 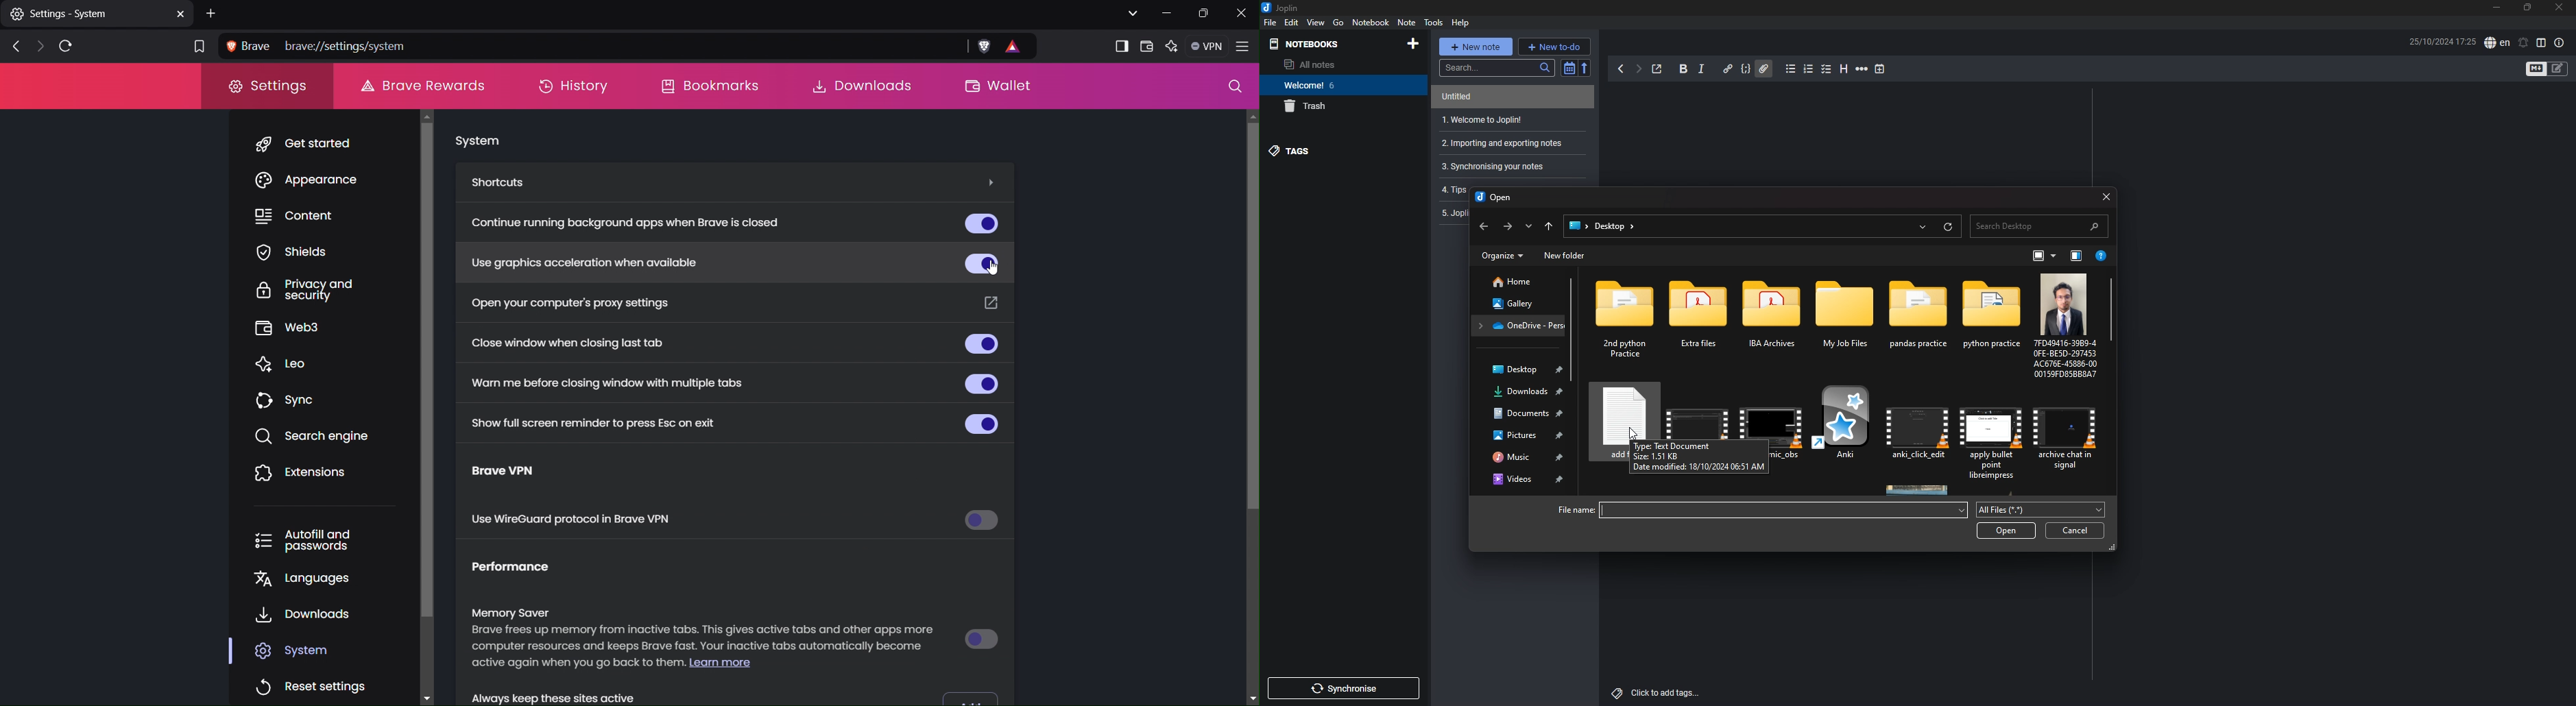 I want to click on open, so click(x=1495, y=198).